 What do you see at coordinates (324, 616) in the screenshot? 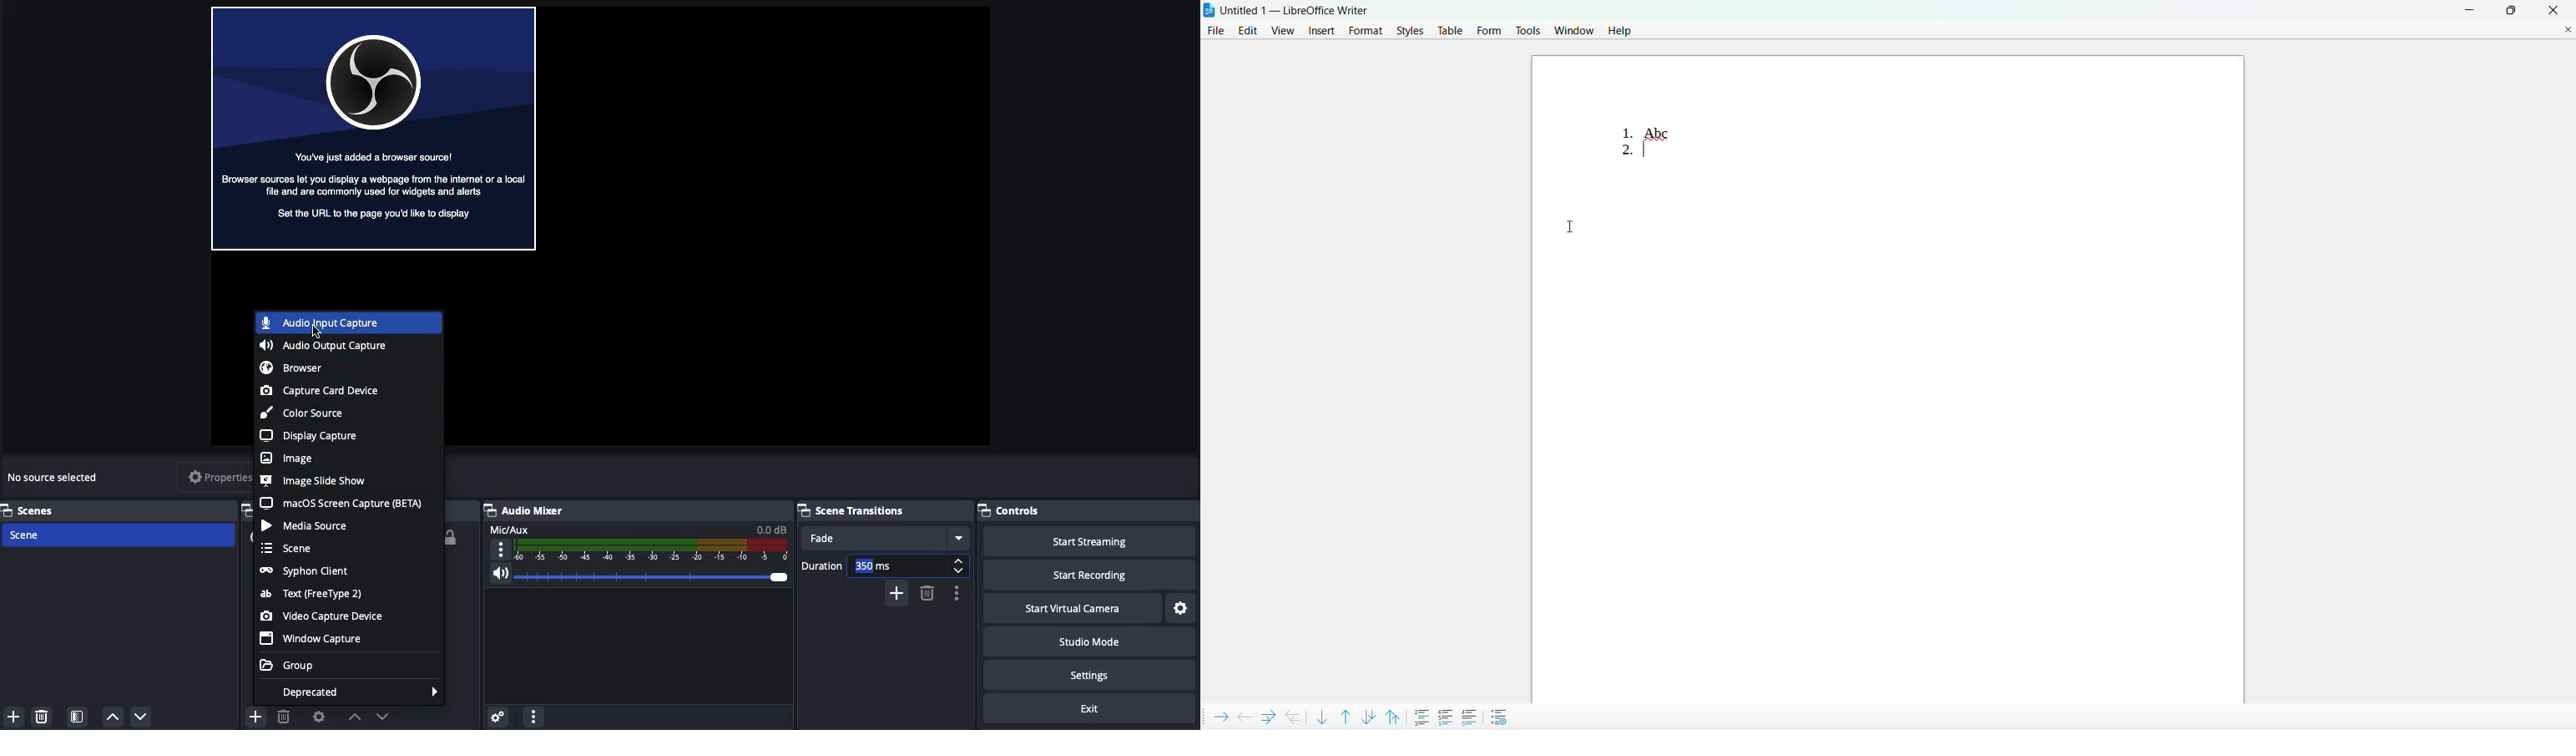
I see `Video capture device` at bounding box center [324, 616].